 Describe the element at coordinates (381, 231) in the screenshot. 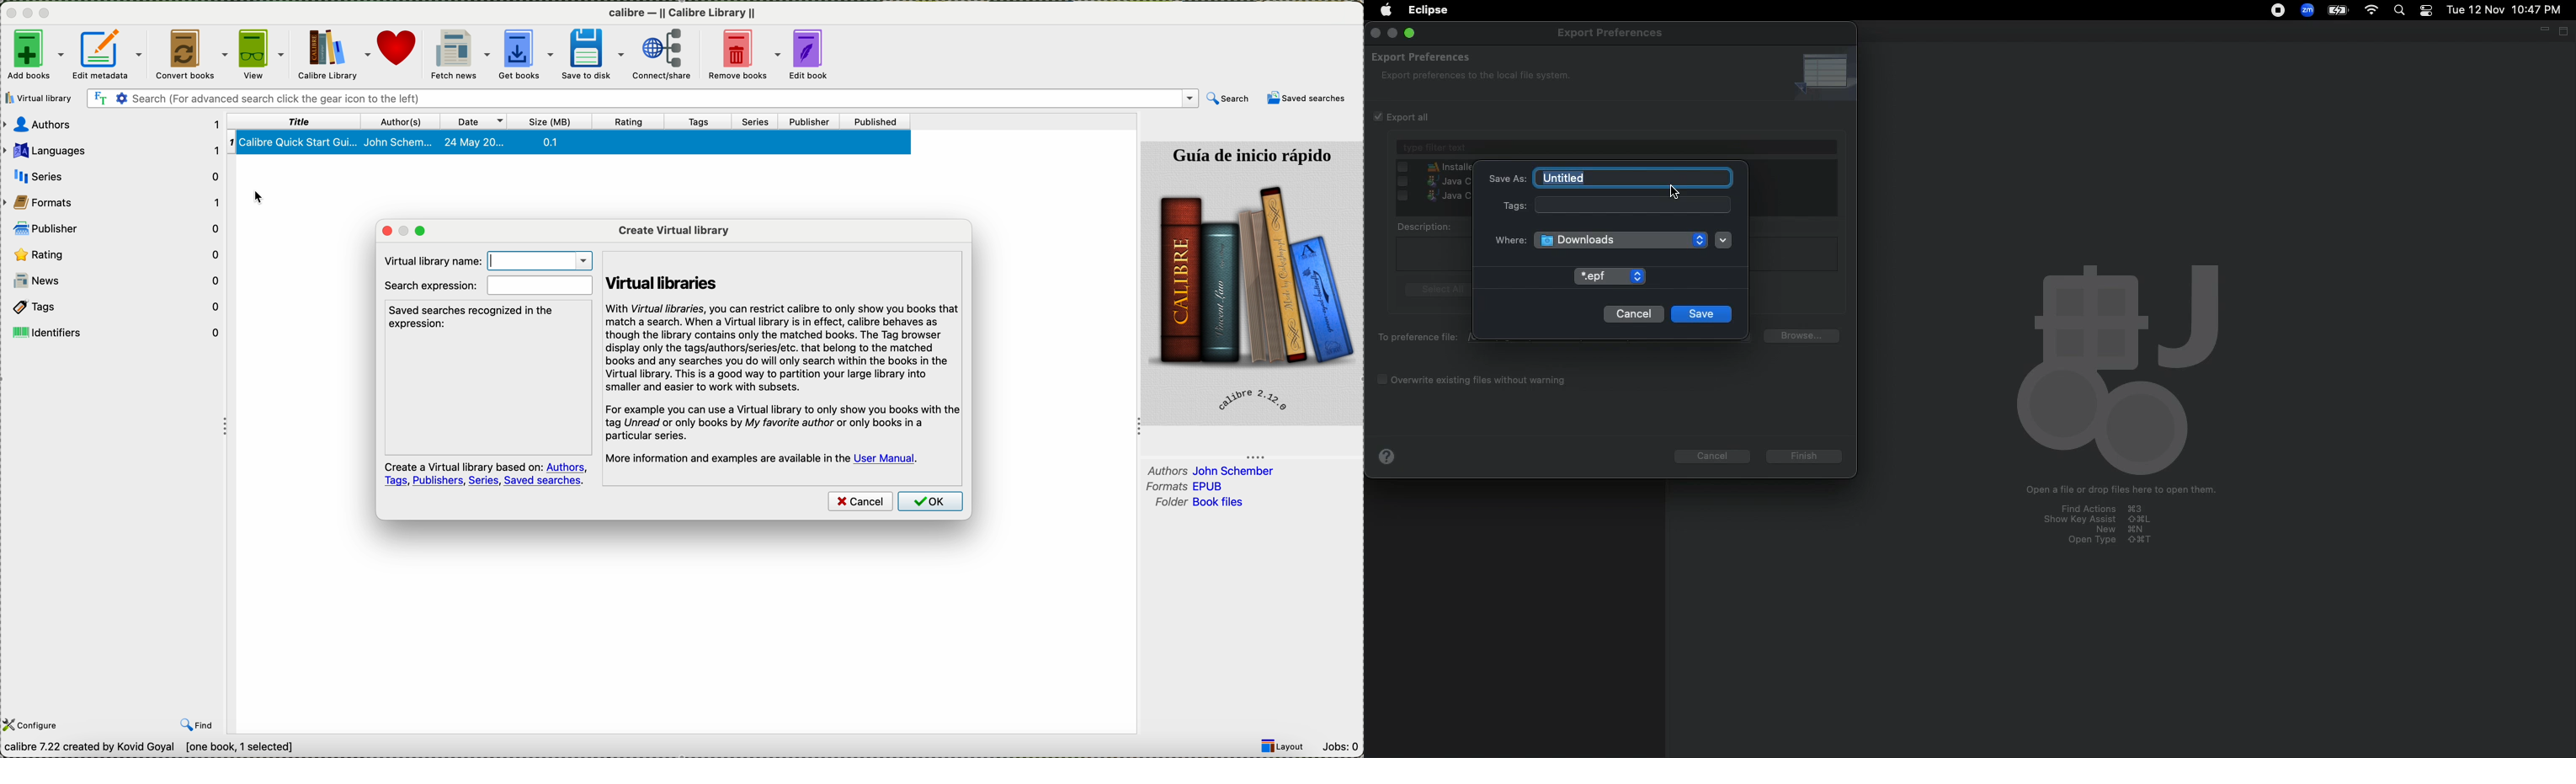

I see `close popup` at that location.